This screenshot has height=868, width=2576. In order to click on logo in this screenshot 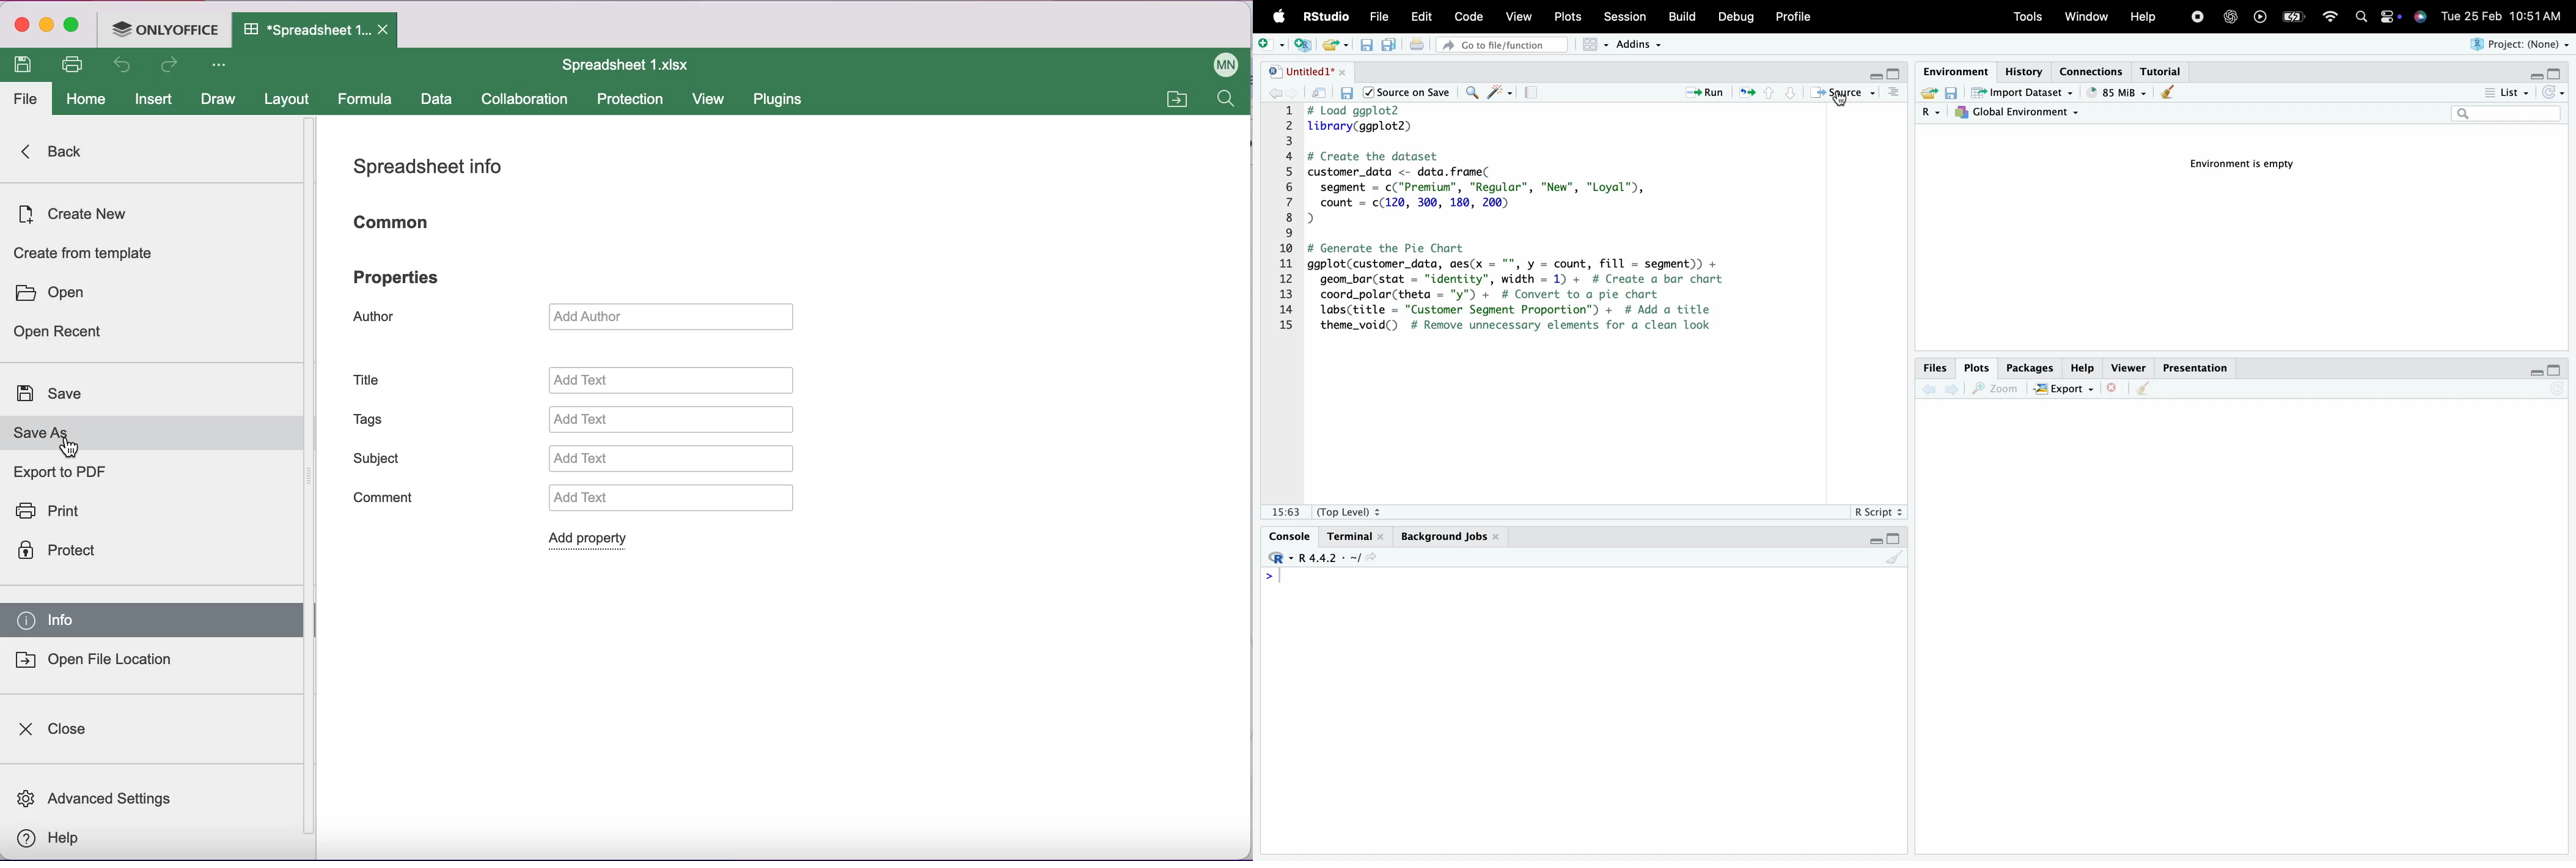, I will do `click(1279, 17)`.